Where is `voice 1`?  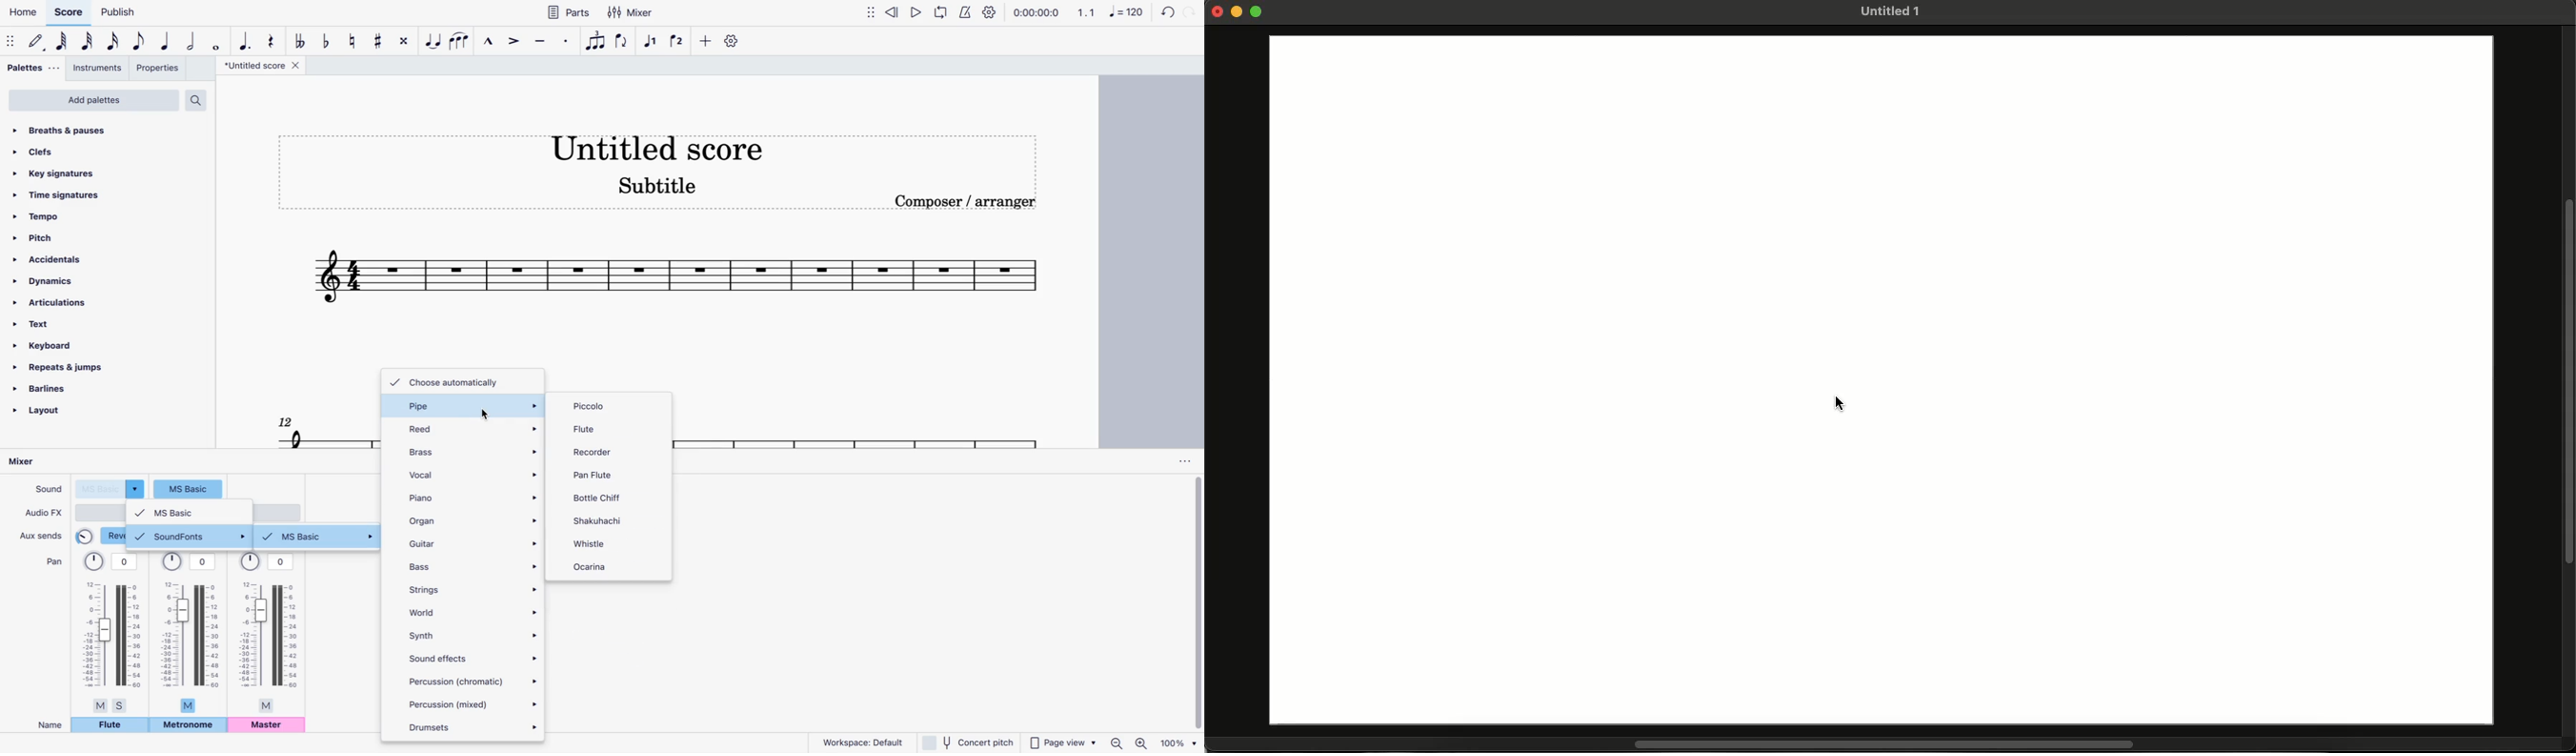 voice 1 is located at coordinates (652, 42).